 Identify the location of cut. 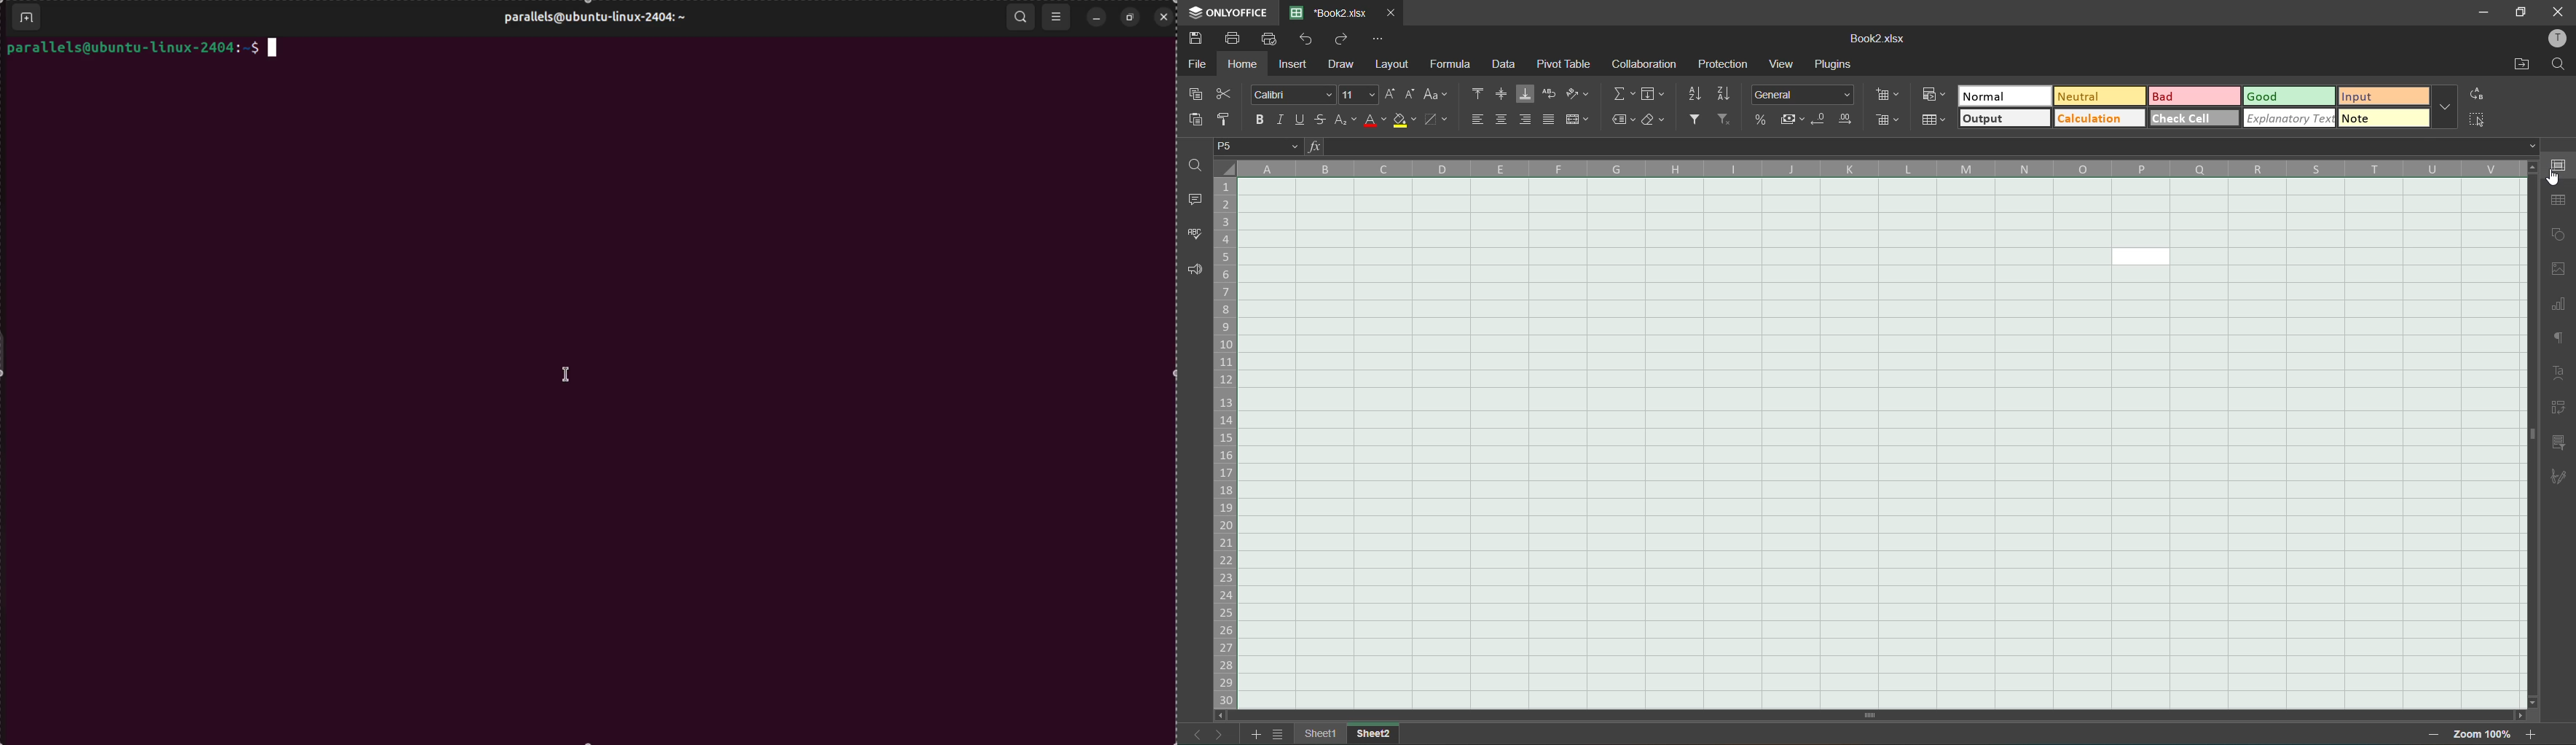
(1225, 95).